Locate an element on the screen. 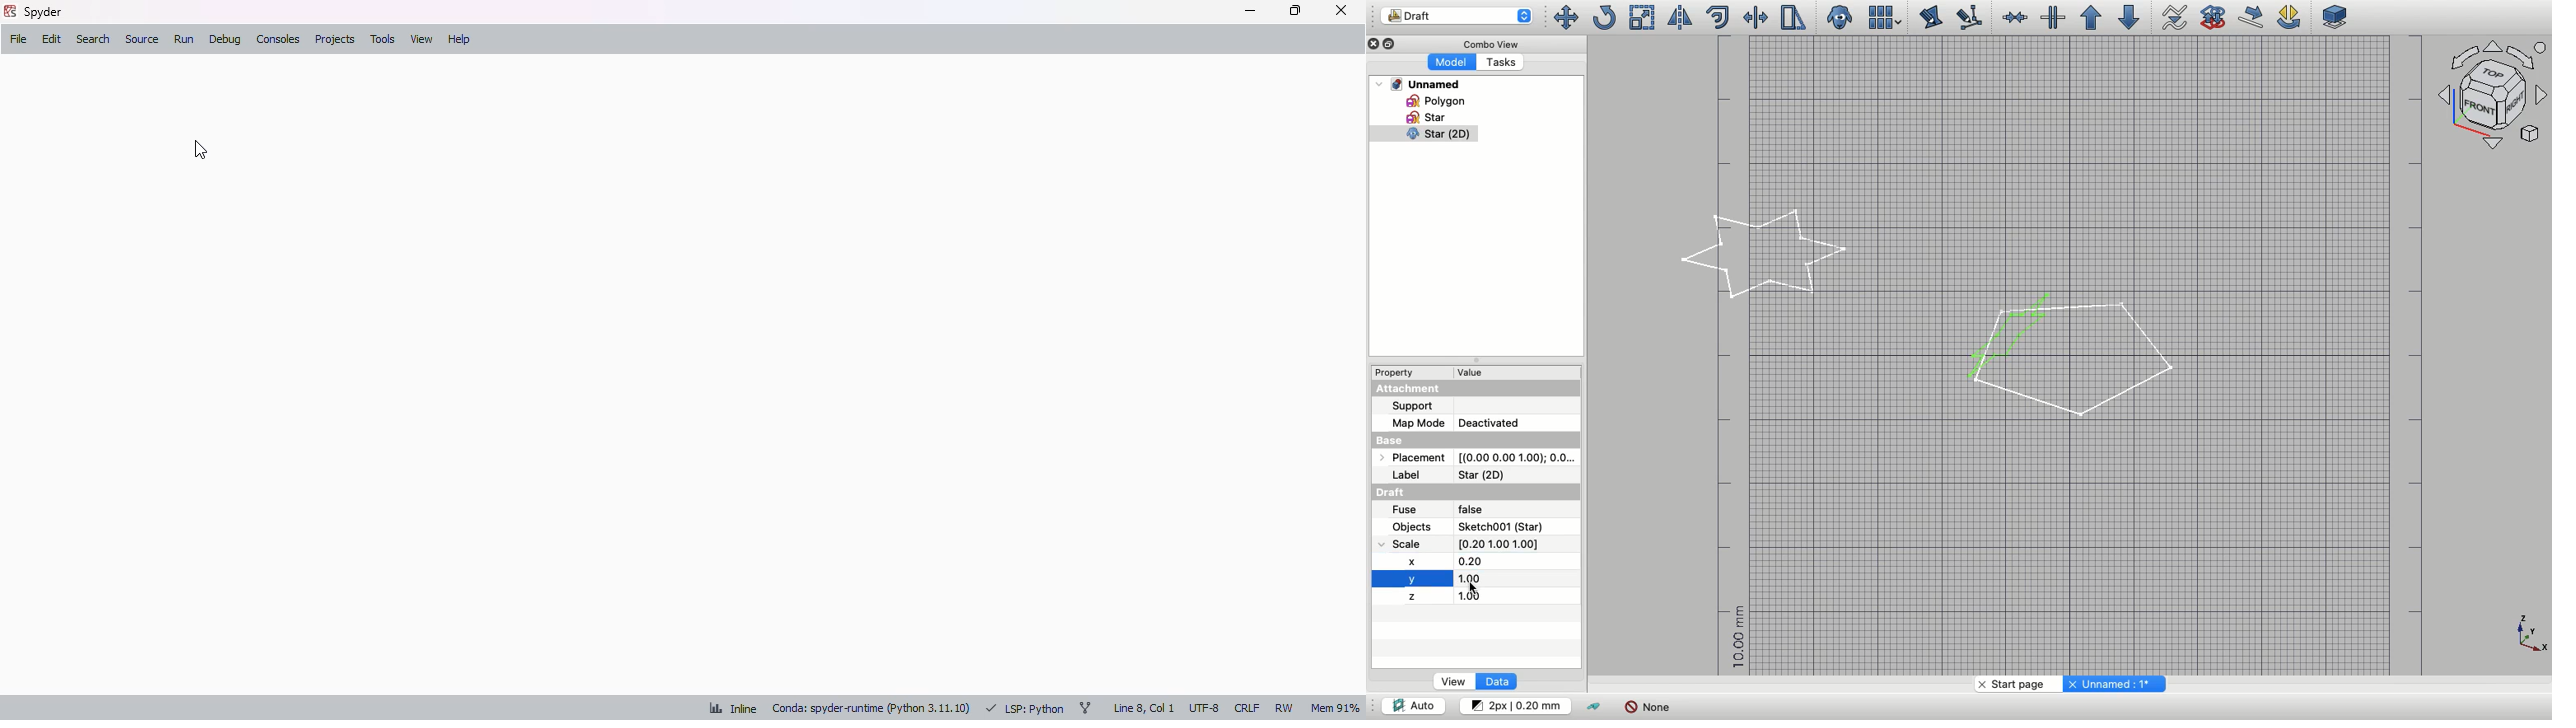 The image size is (2576, 728). Collapse is located at coordinates (1475, 360).